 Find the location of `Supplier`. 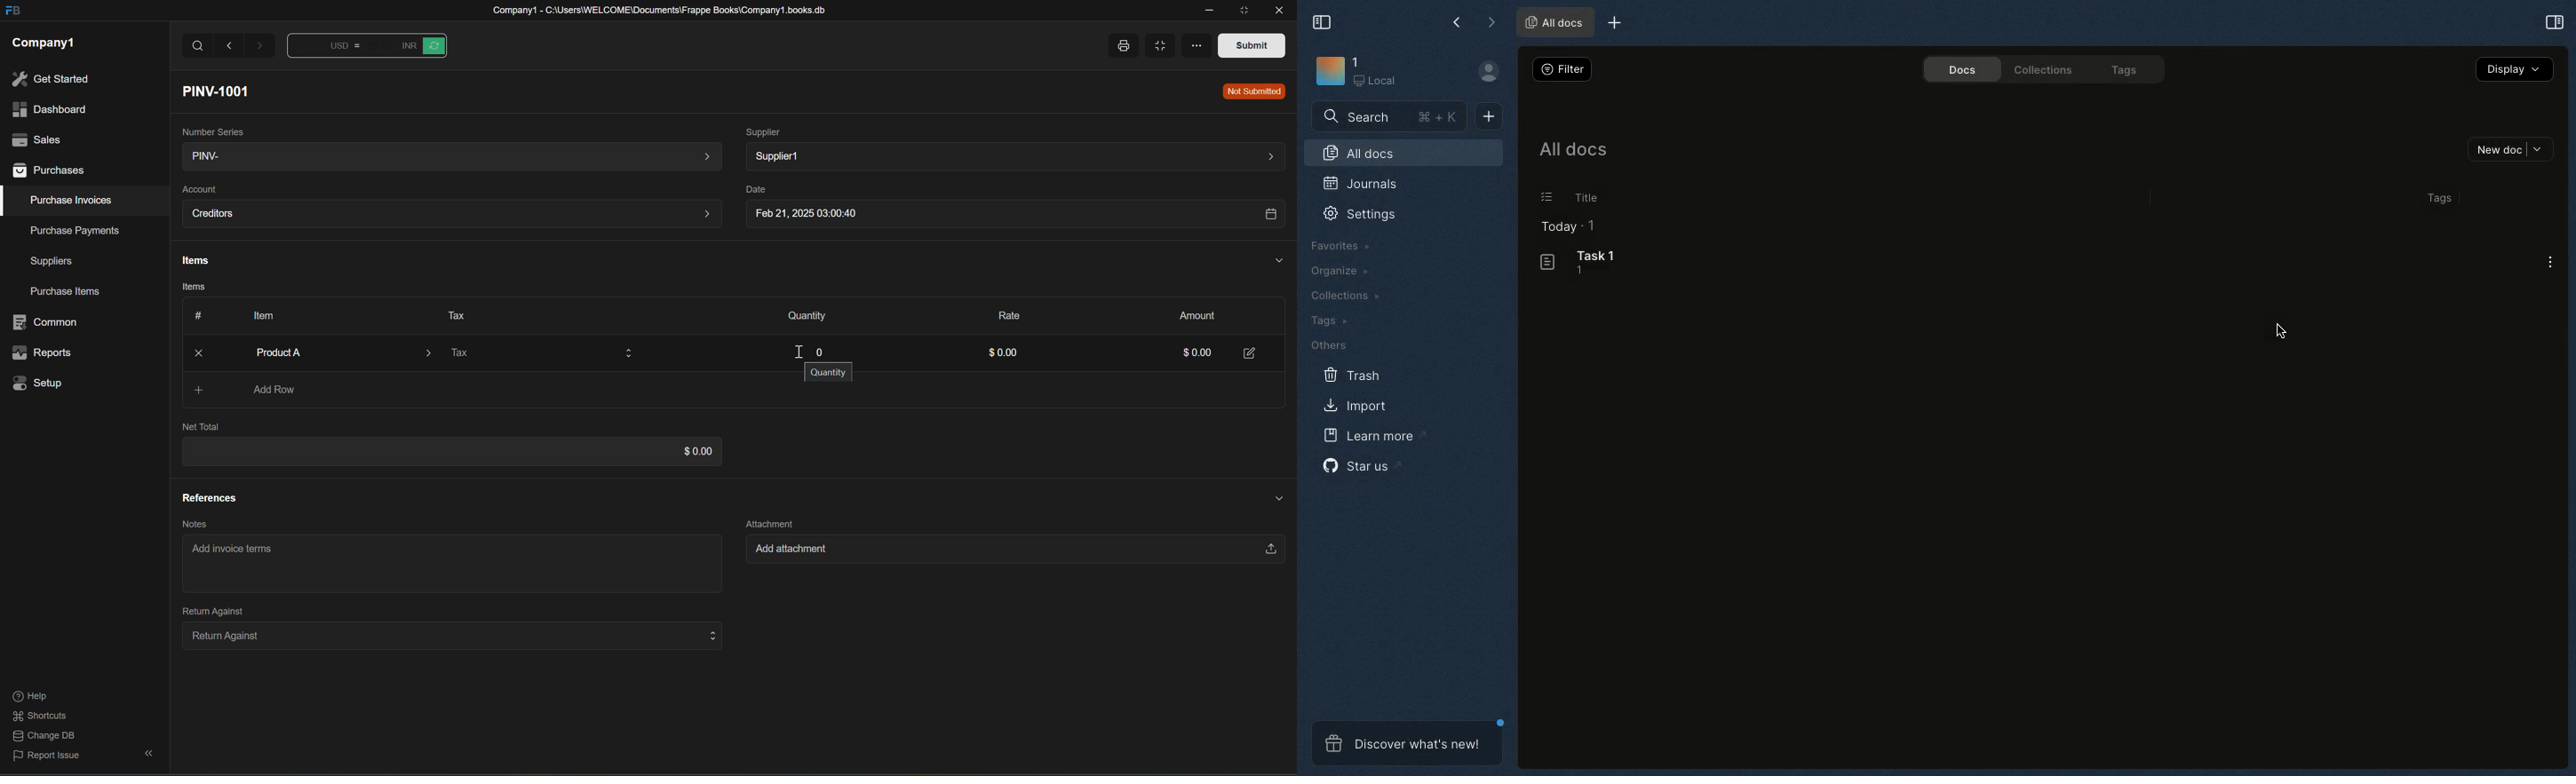

Supplier is located at coordinates (764, 131).